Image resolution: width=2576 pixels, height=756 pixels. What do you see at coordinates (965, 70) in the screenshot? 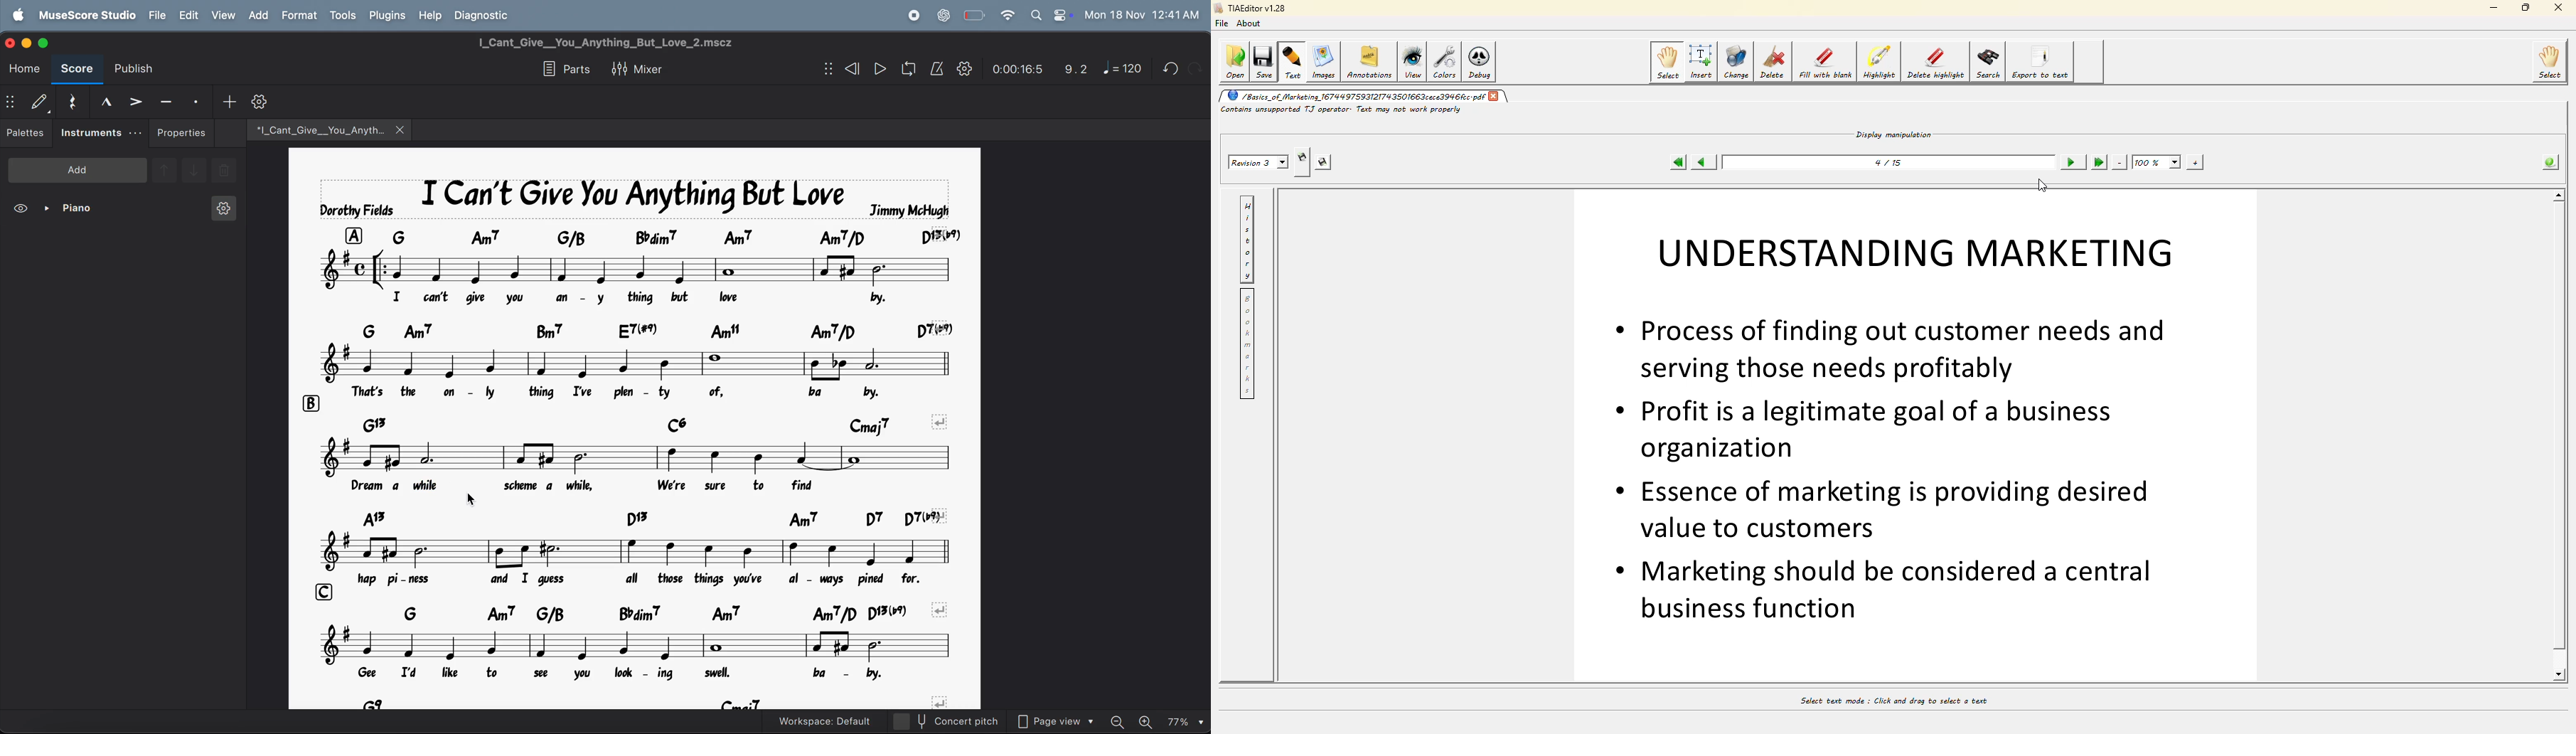
I see `play back settings` at bounding box center [965, 70].